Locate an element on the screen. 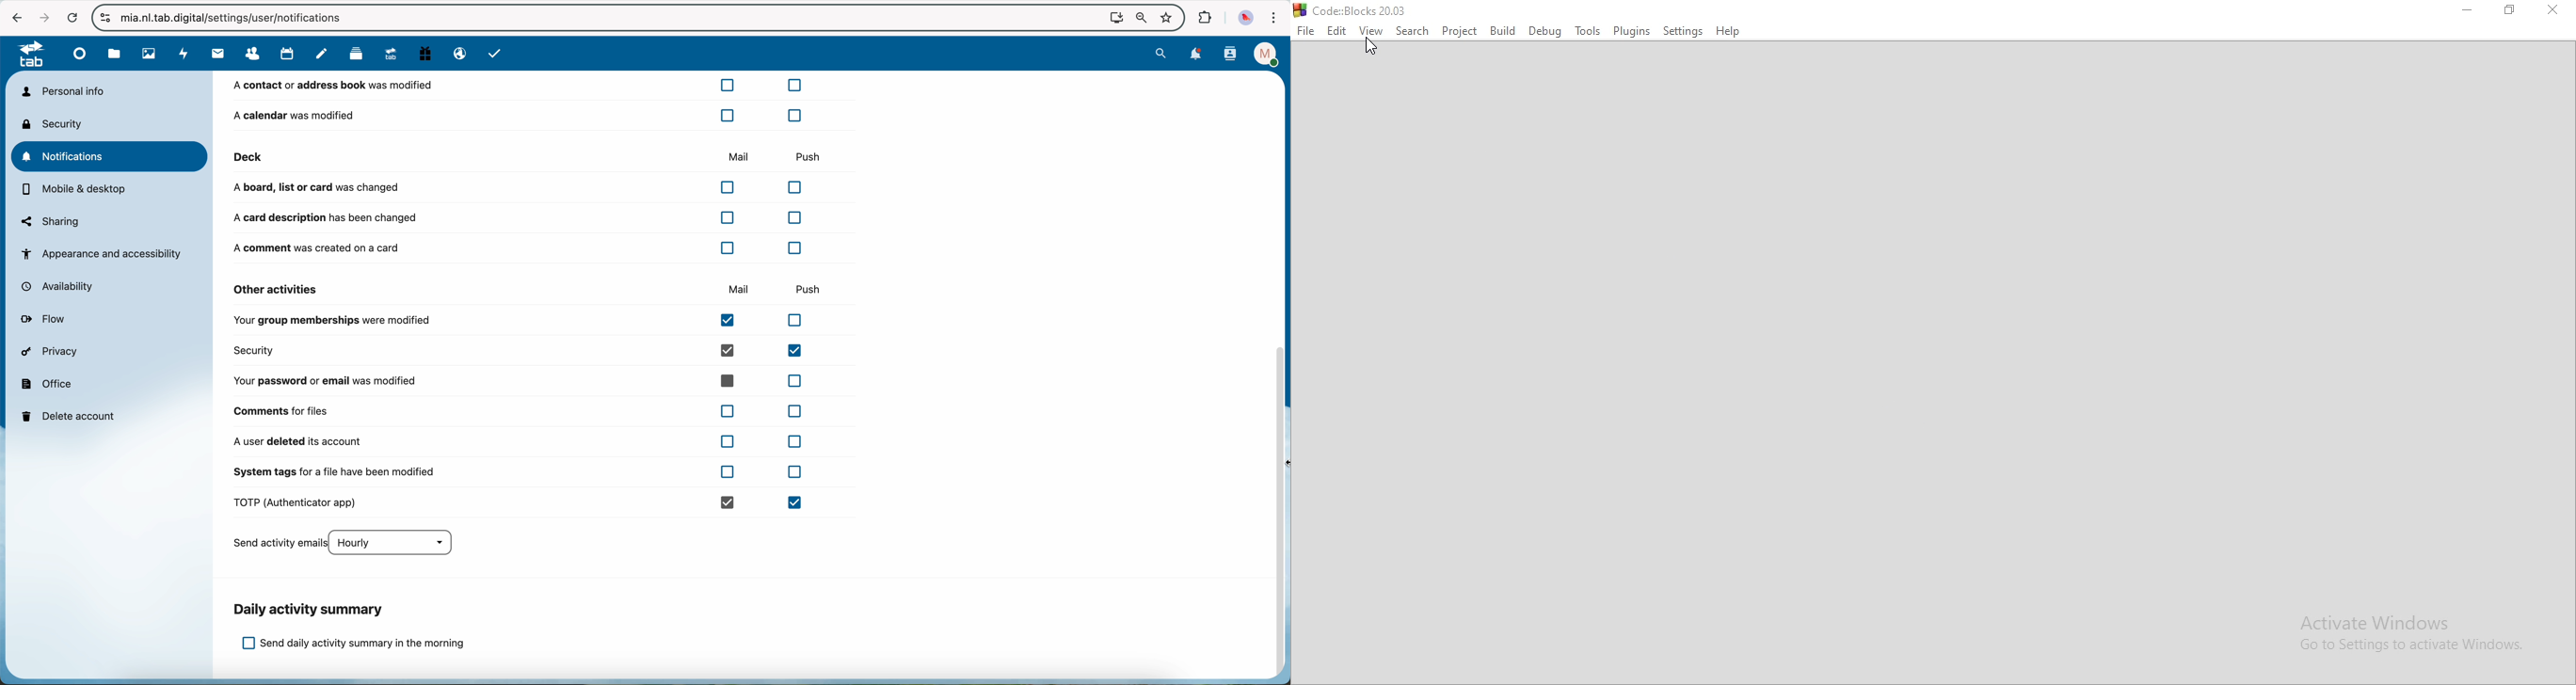 The height and width of the screenshot is (700, 2576). deck is located at coordinates (408, 157).